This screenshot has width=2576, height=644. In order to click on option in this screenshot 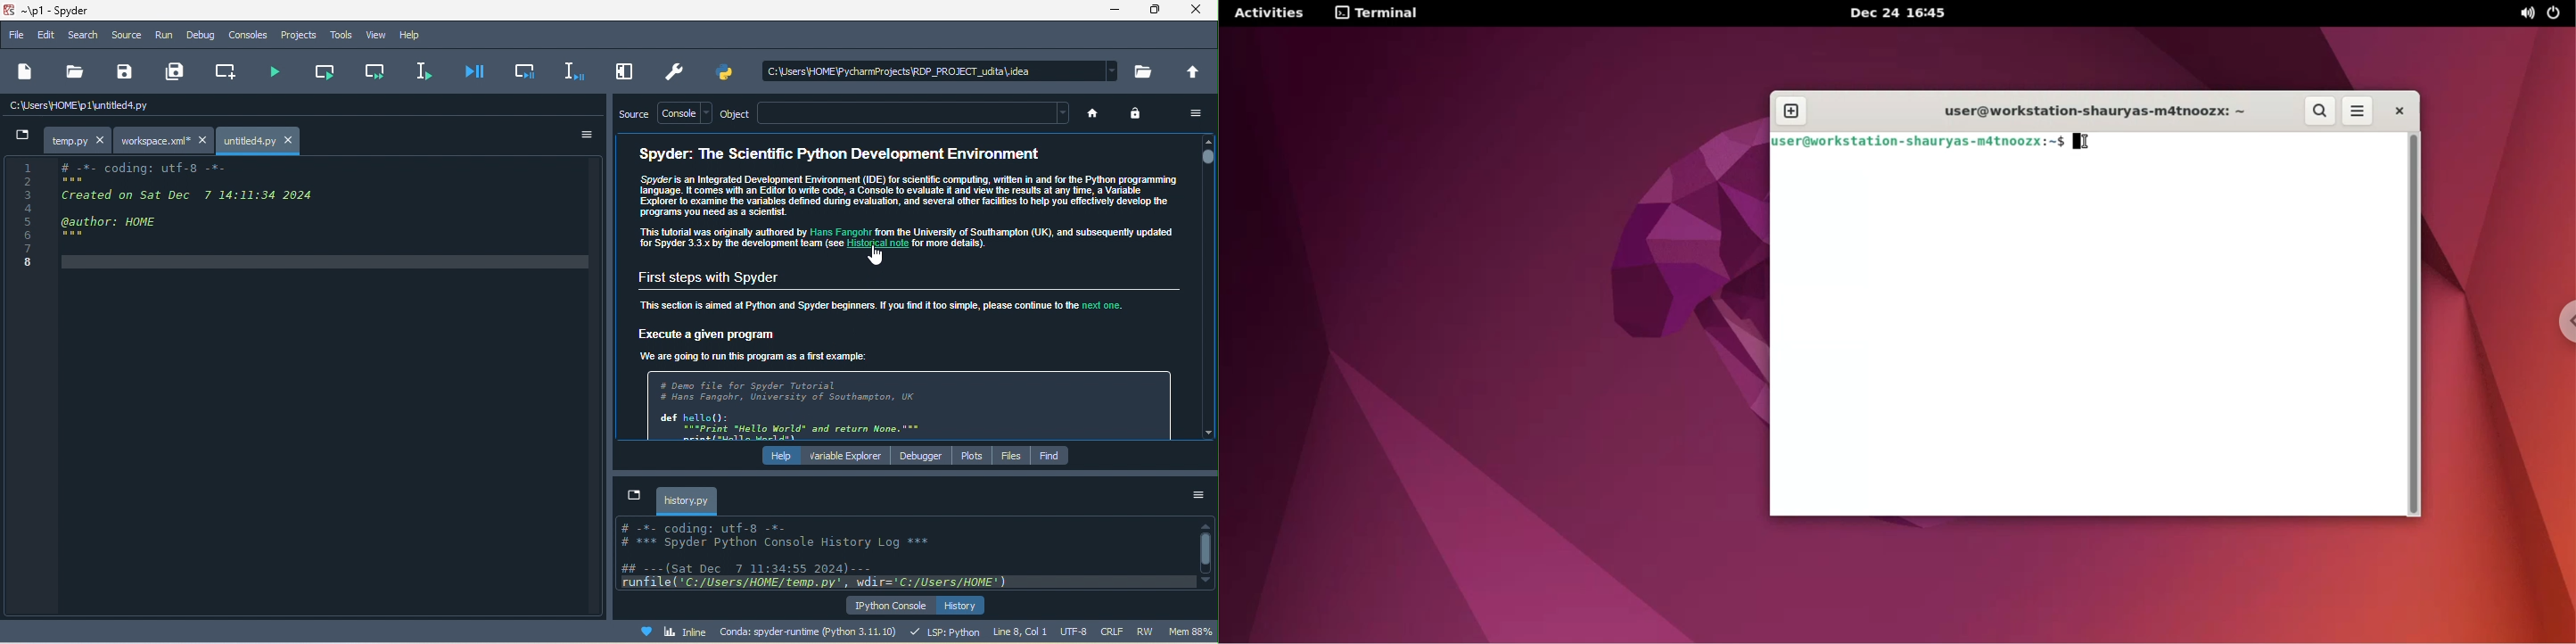, I will do `click(588, 136)`.